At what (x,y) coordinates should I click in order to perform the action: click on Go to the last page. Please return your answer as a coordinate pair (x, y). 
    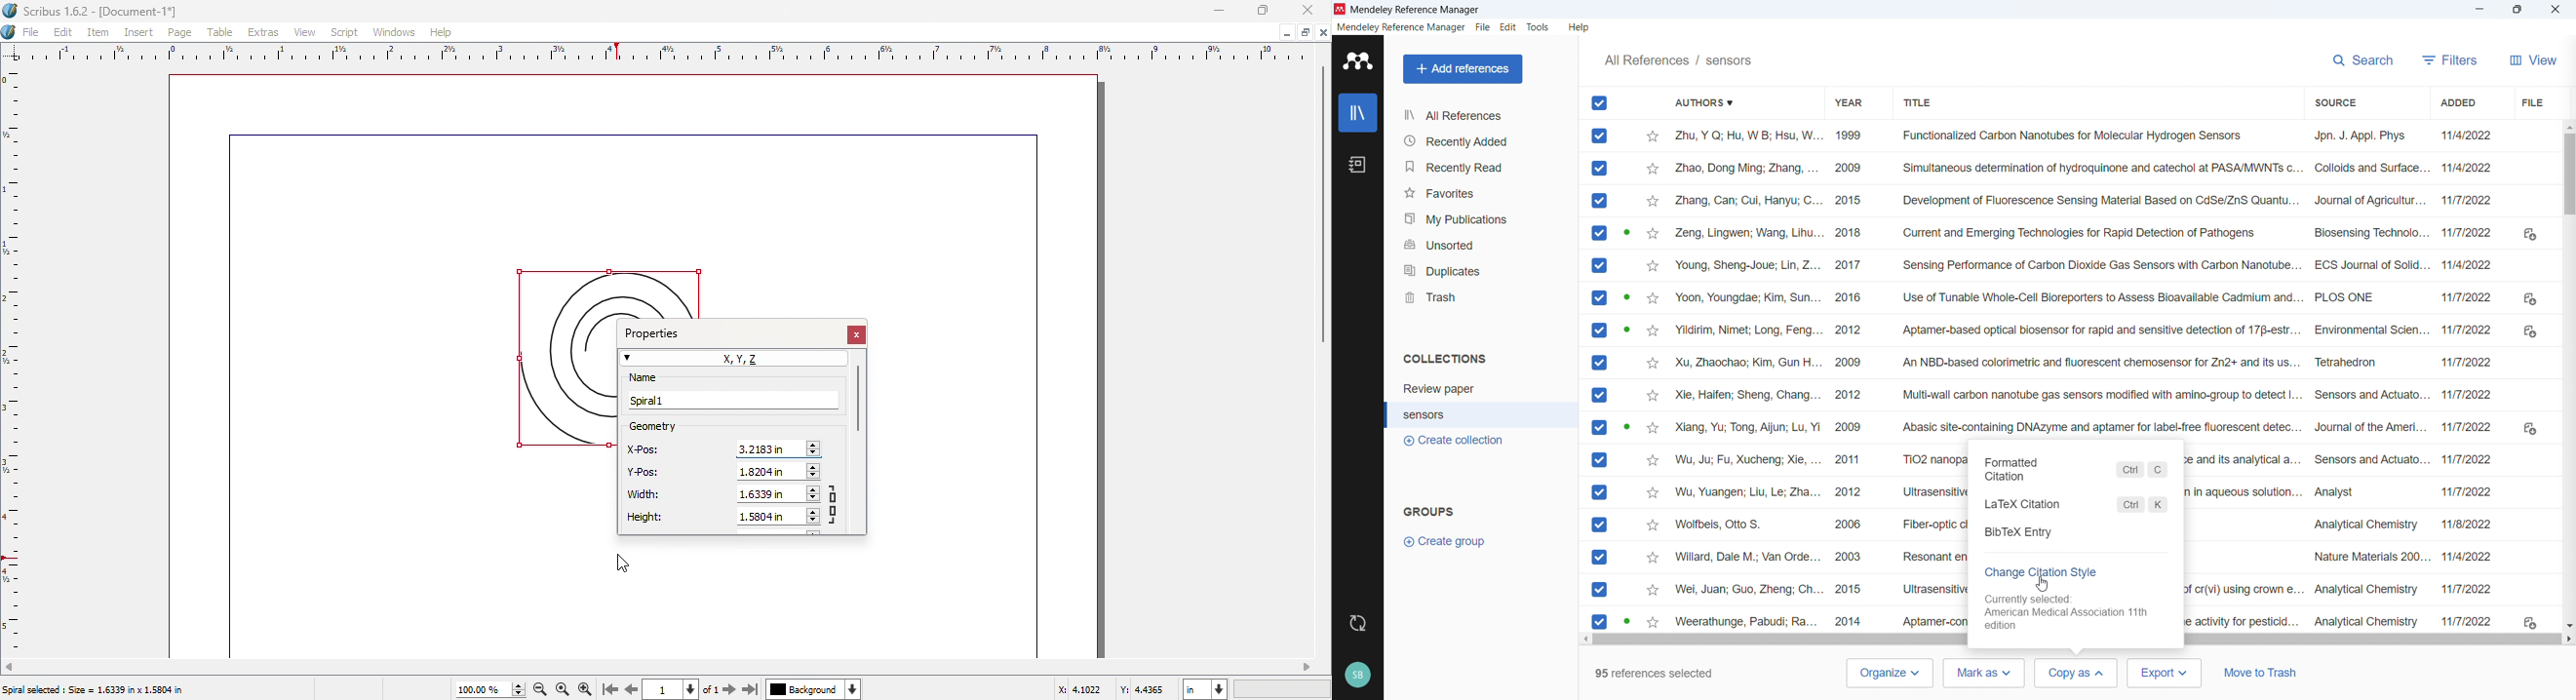
    Looking at the image, I should click on (750, 689).